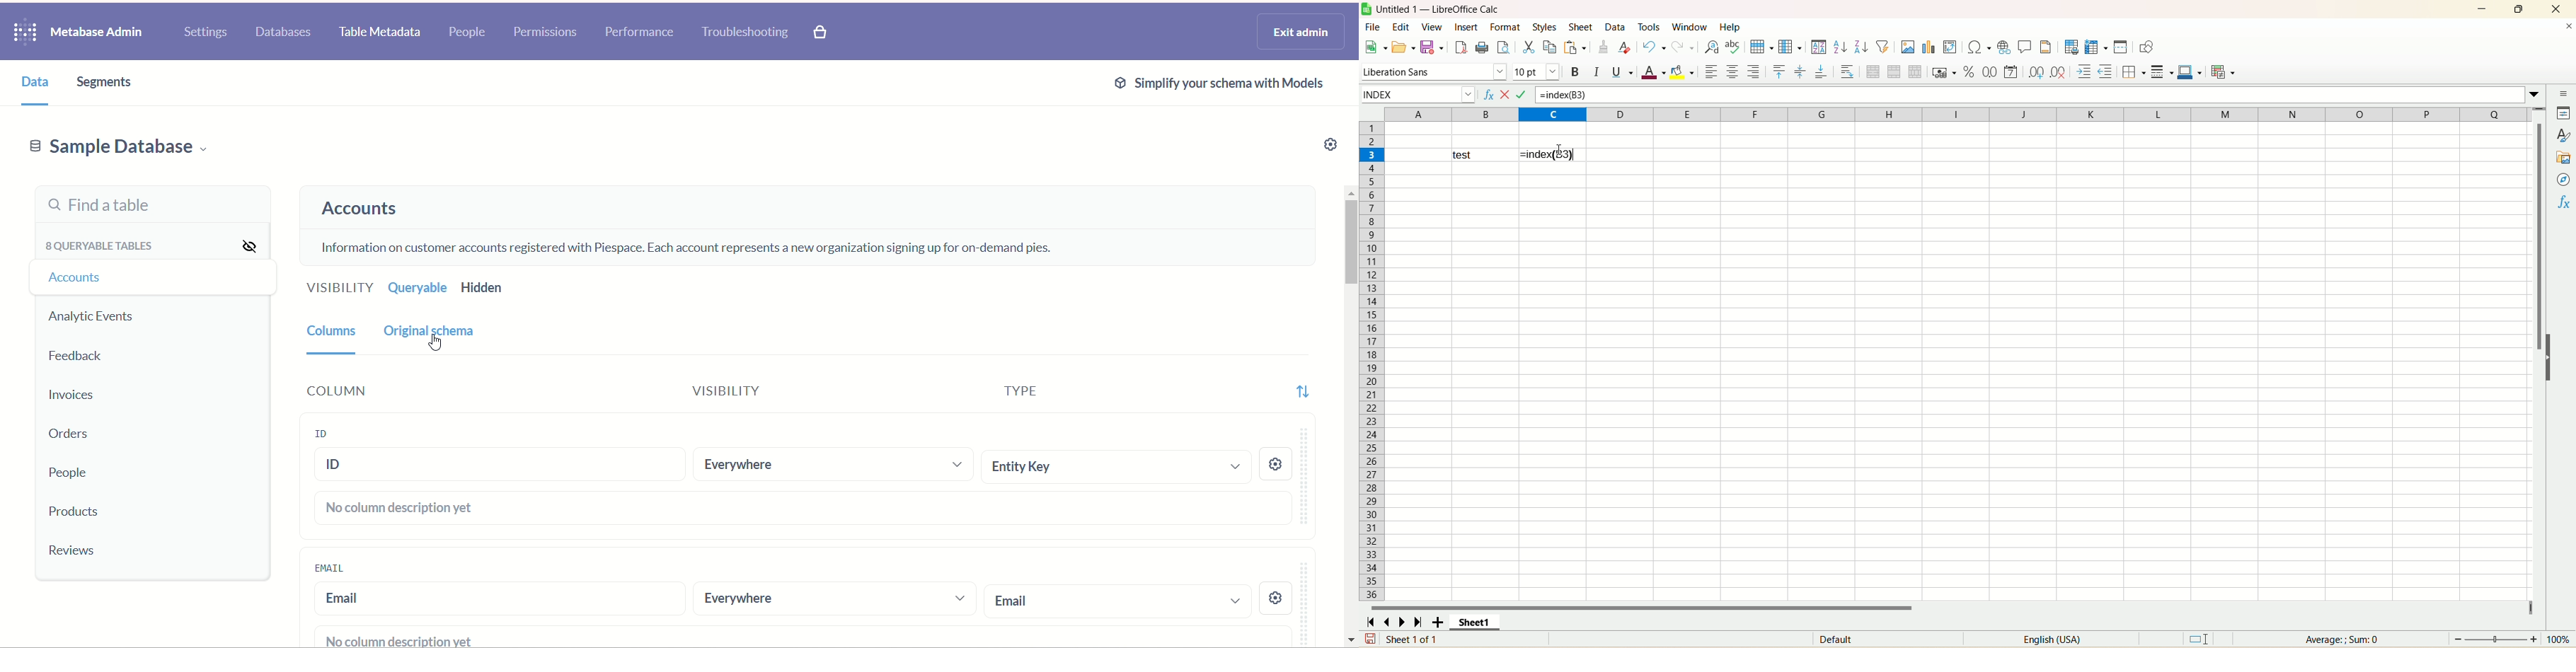 Image resolution: width=2576 pixels, height=672 pixels. I want to click on bold, so click(1576, 72).